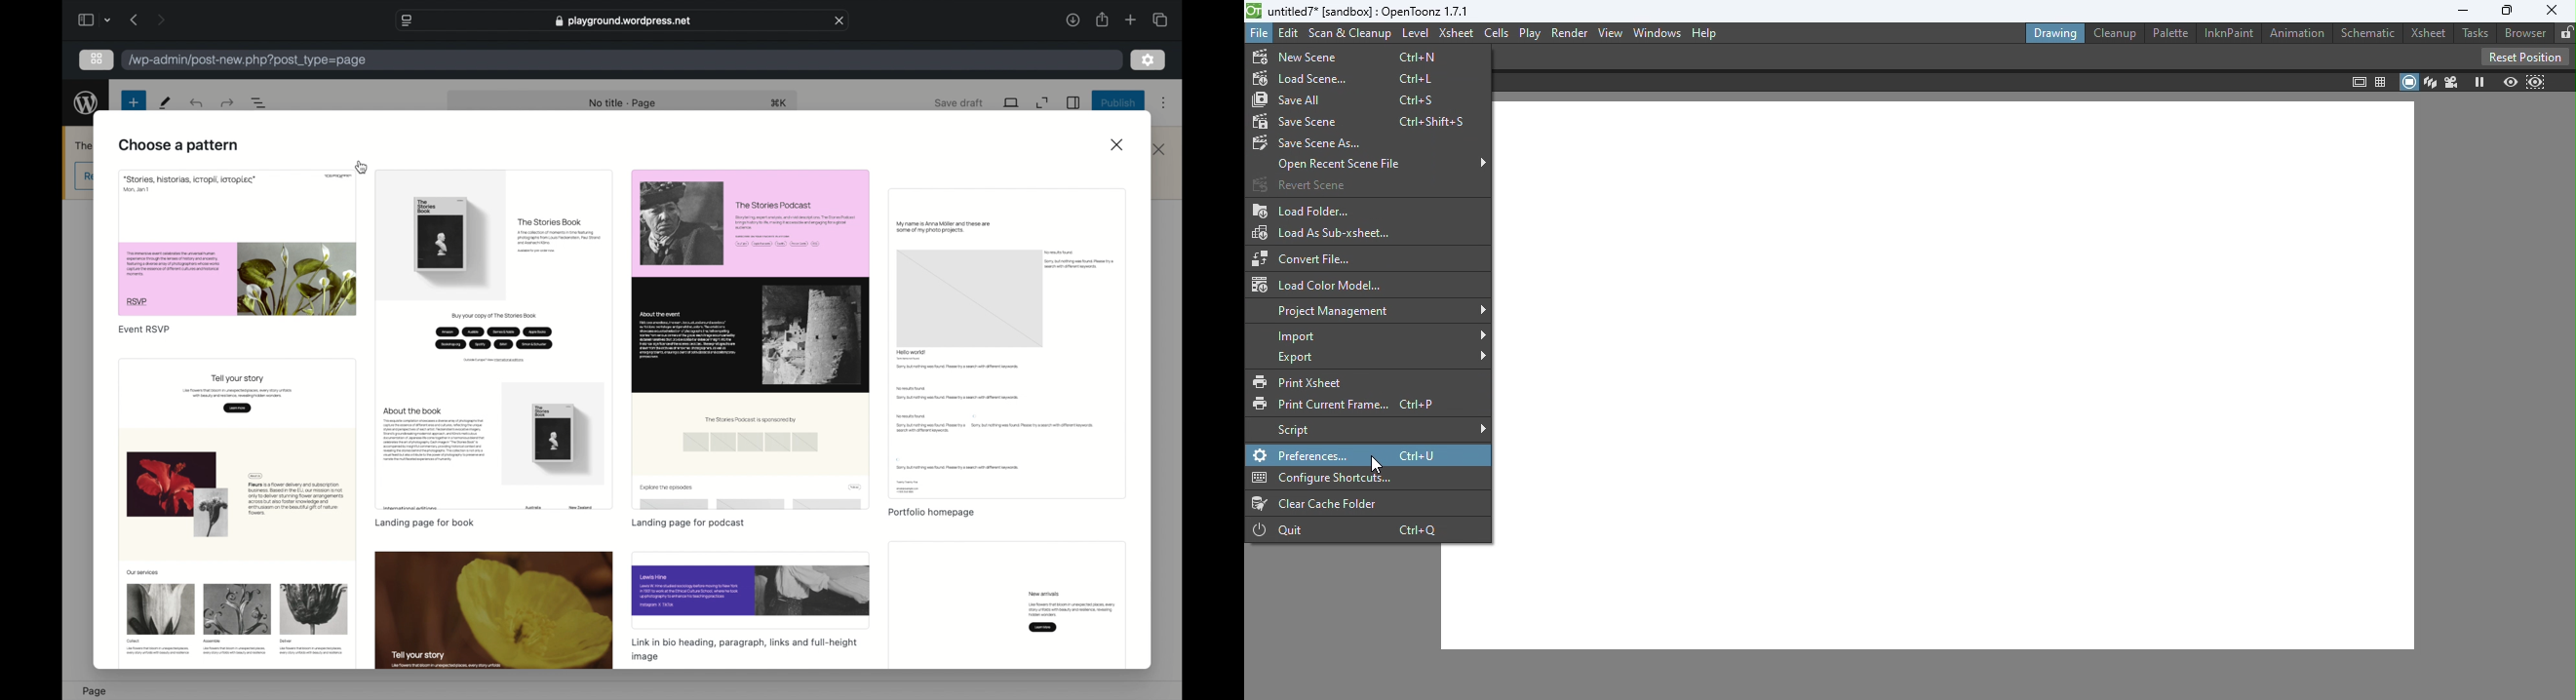  Describe the element at coordinates (406, 21) in the screenshot. I see `website settings` at that location.